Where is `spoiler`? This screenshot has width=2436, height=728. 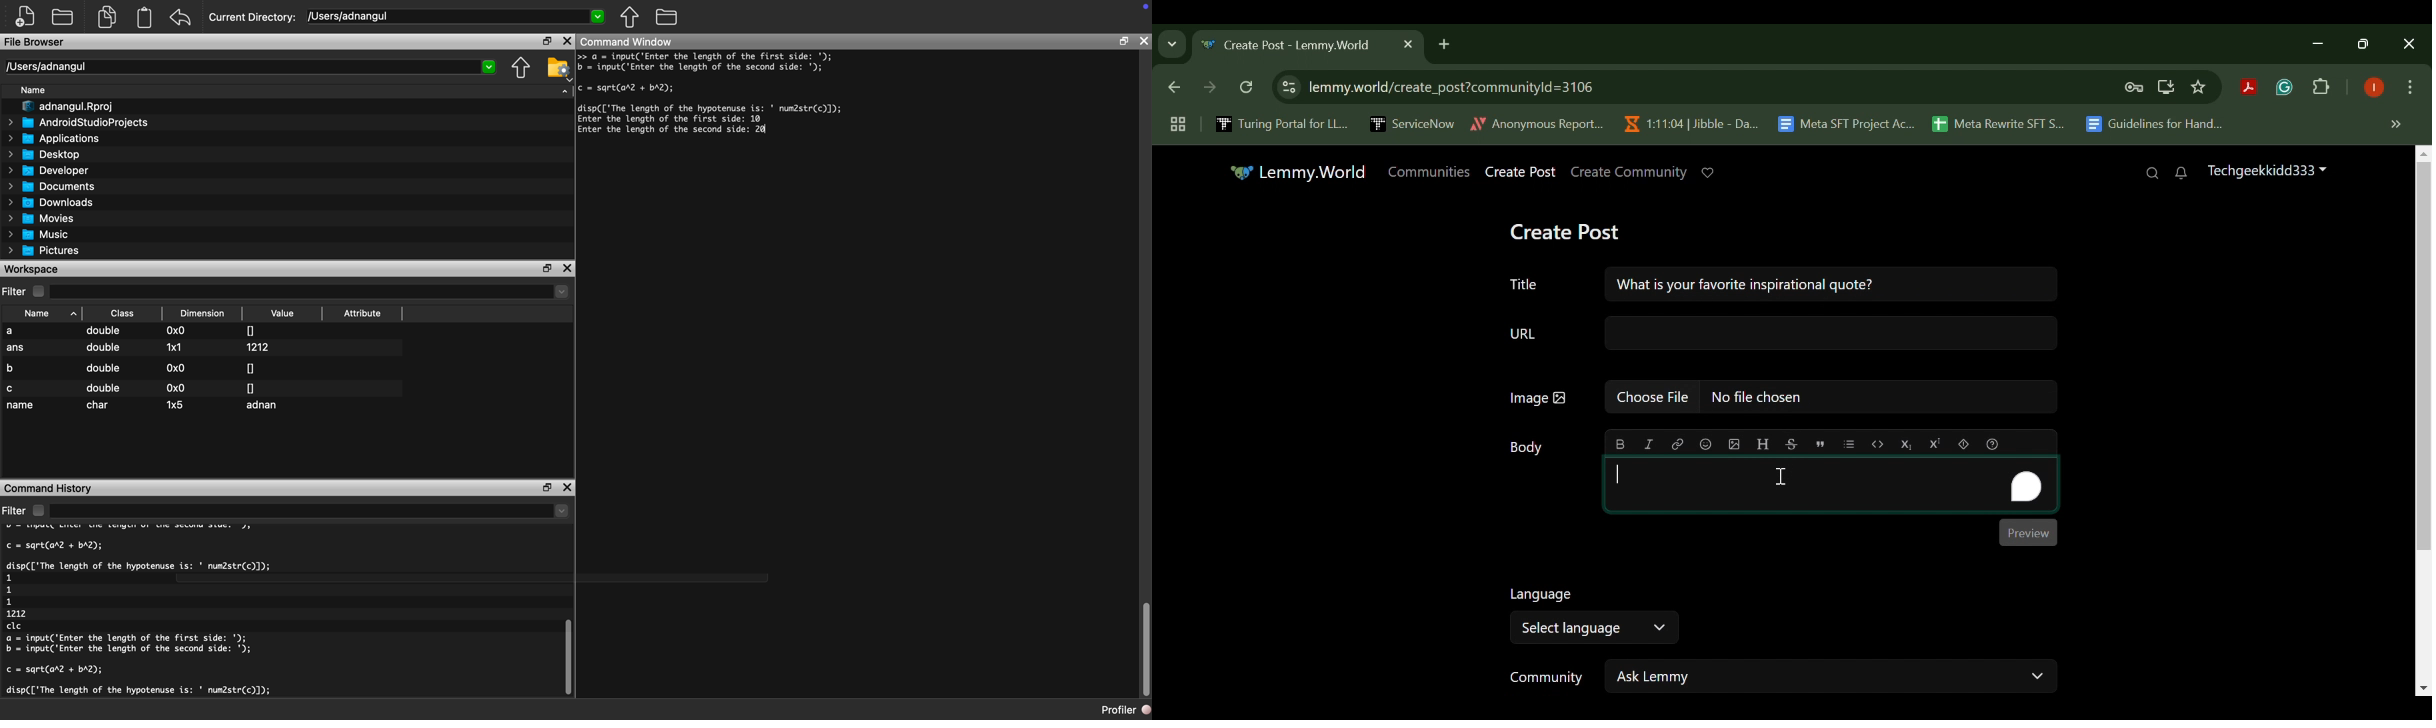
spoiler is located at coordinates (1963, 443).